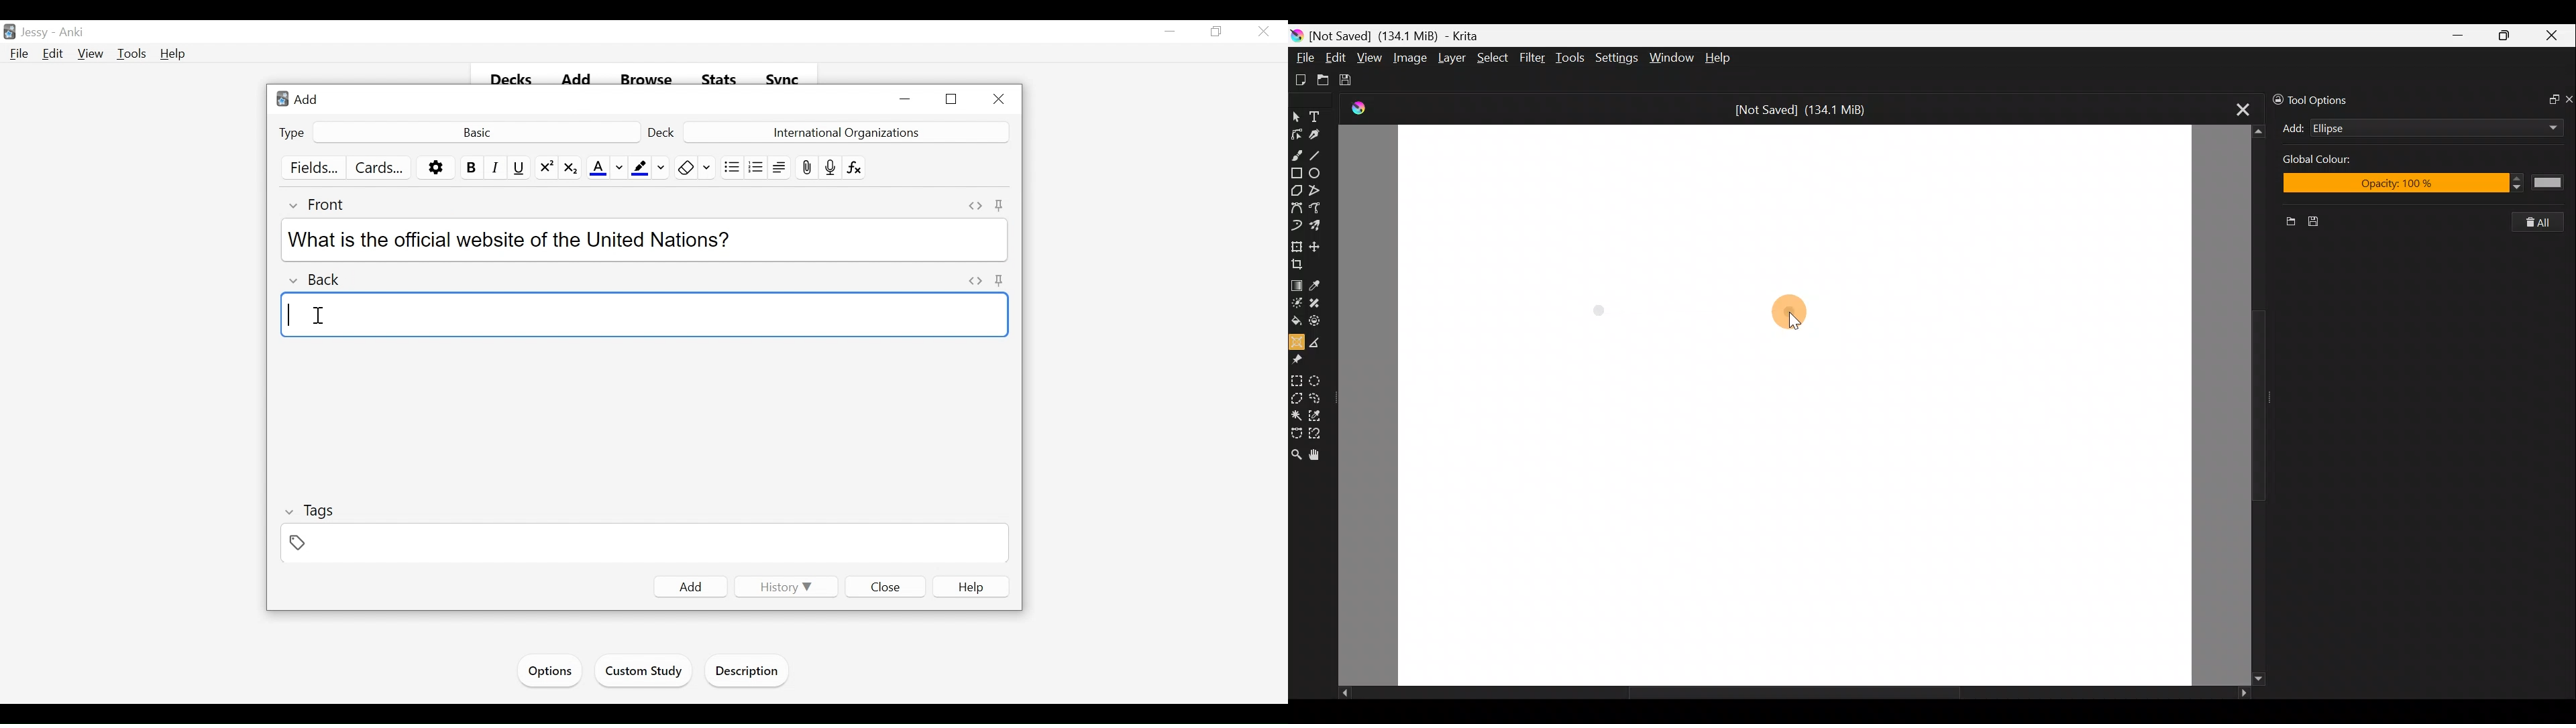 The width and height of the screenshot is (2576, 728). What do you see at coordinates (1320, 174) in the screenshot?
I see `Ellipse` at bounding box center [1320, 174].